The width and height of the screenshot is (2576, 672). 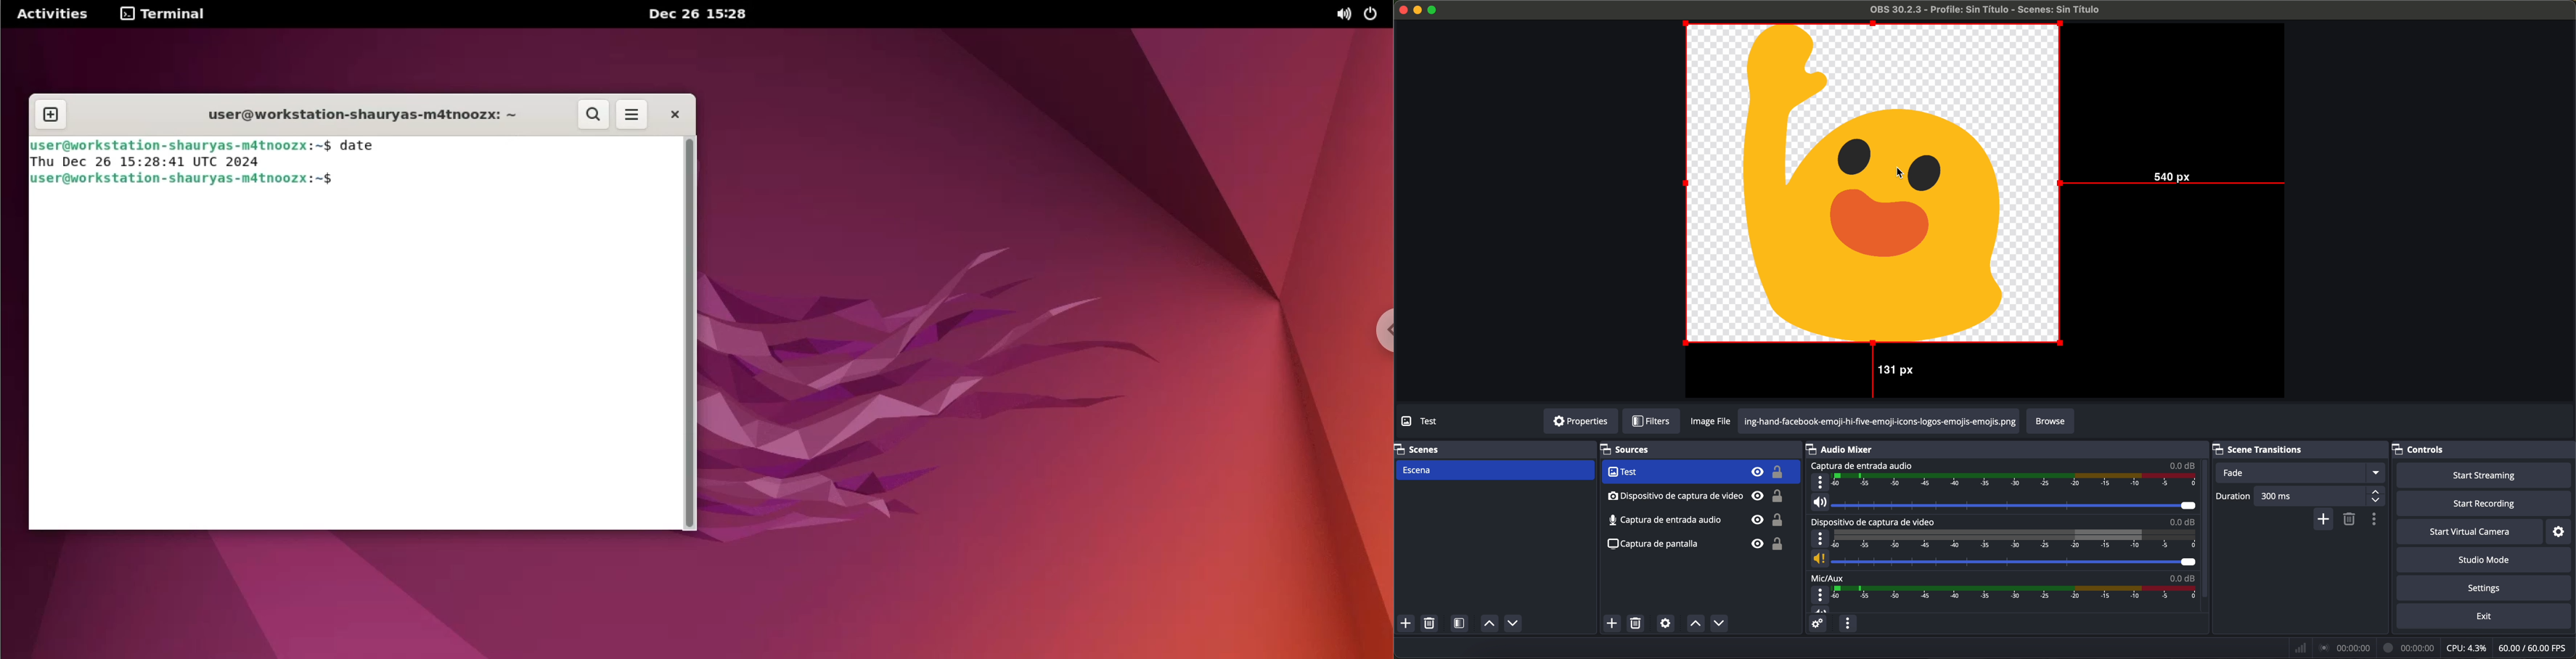 What do you see at coordinates (2234, 497) in the screenshot?
I see `duration` at bounding box center [2234, 497].